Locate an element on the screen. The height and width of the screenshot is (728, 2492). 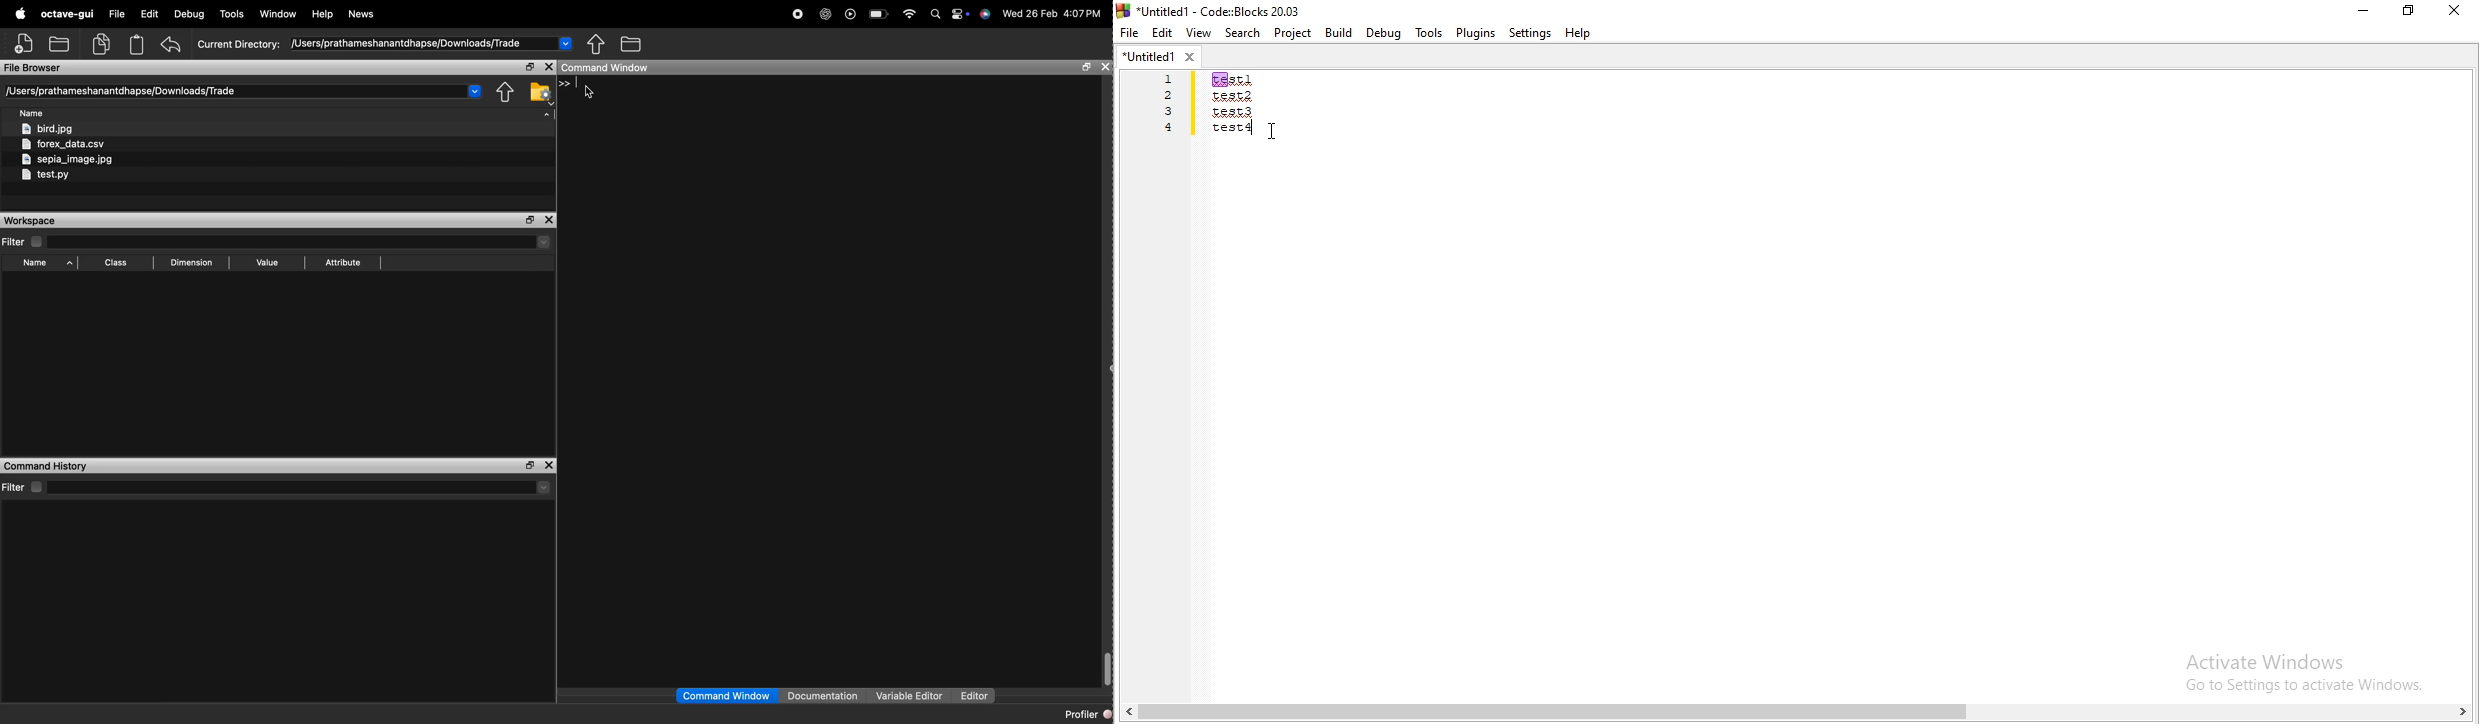
Tools is located at coordinates (232, 14).